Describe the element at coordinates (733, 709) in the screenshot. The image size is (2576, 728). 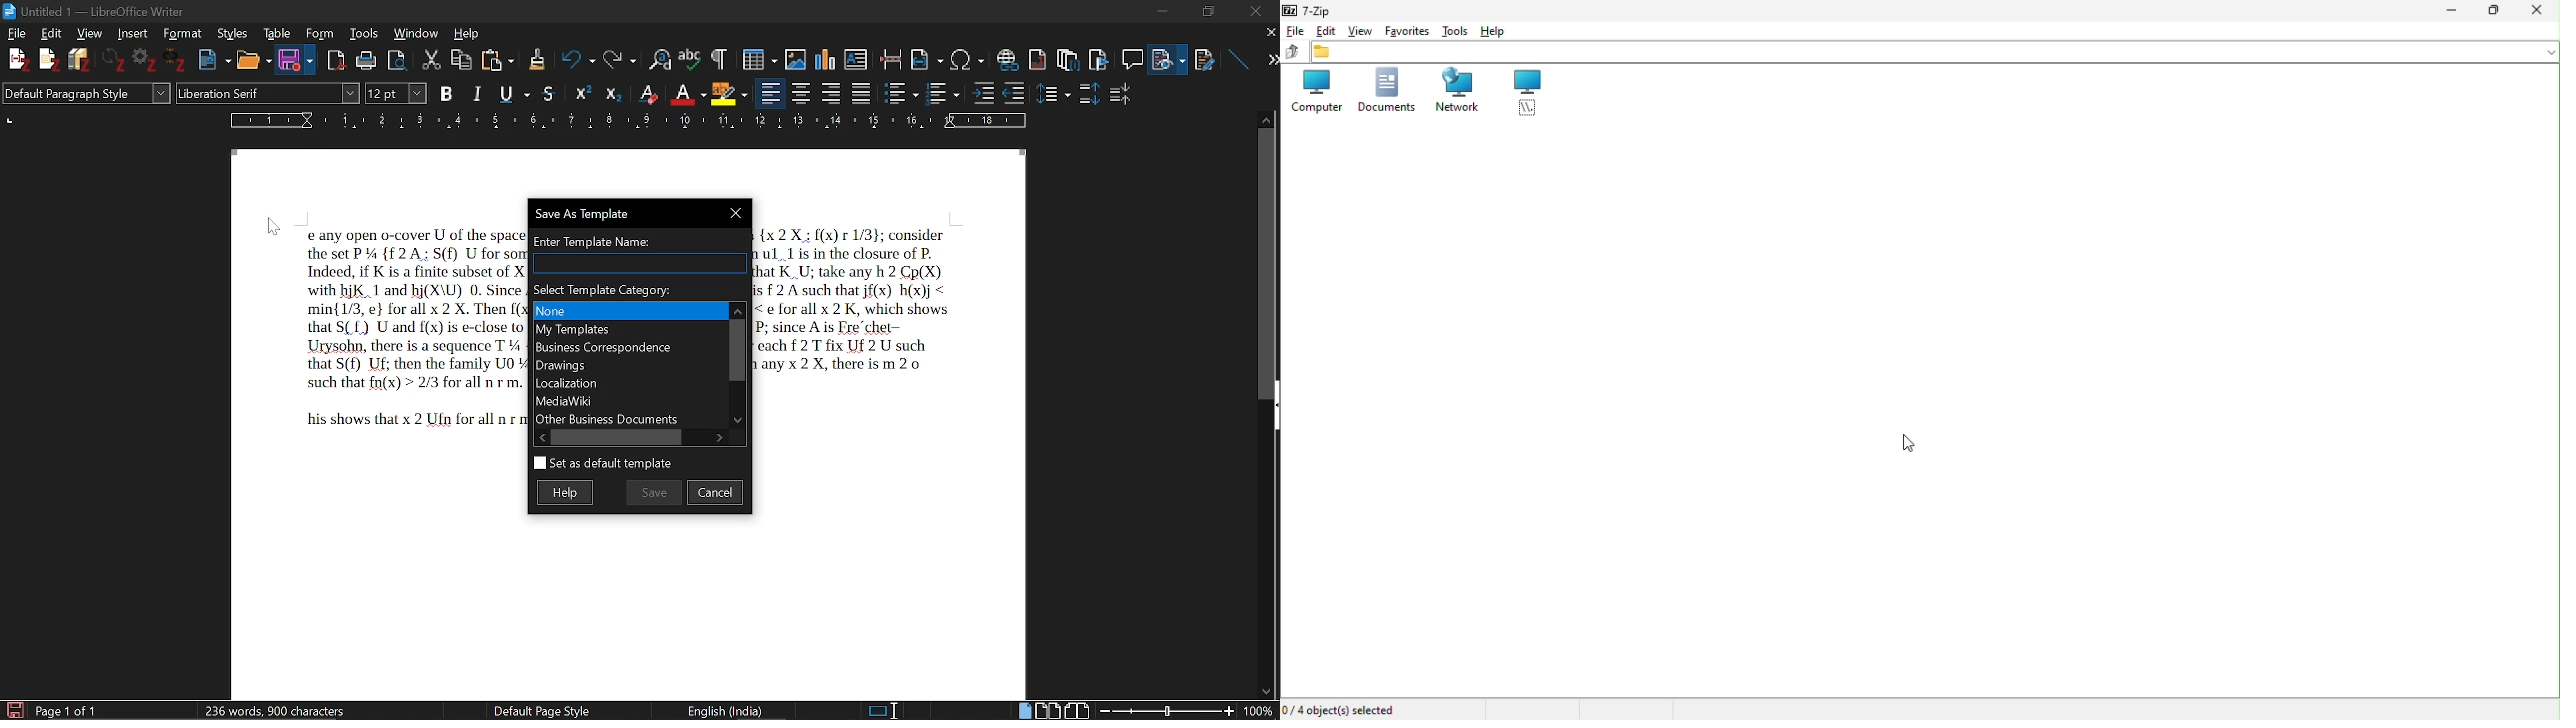
I see `English(India)` at that location.